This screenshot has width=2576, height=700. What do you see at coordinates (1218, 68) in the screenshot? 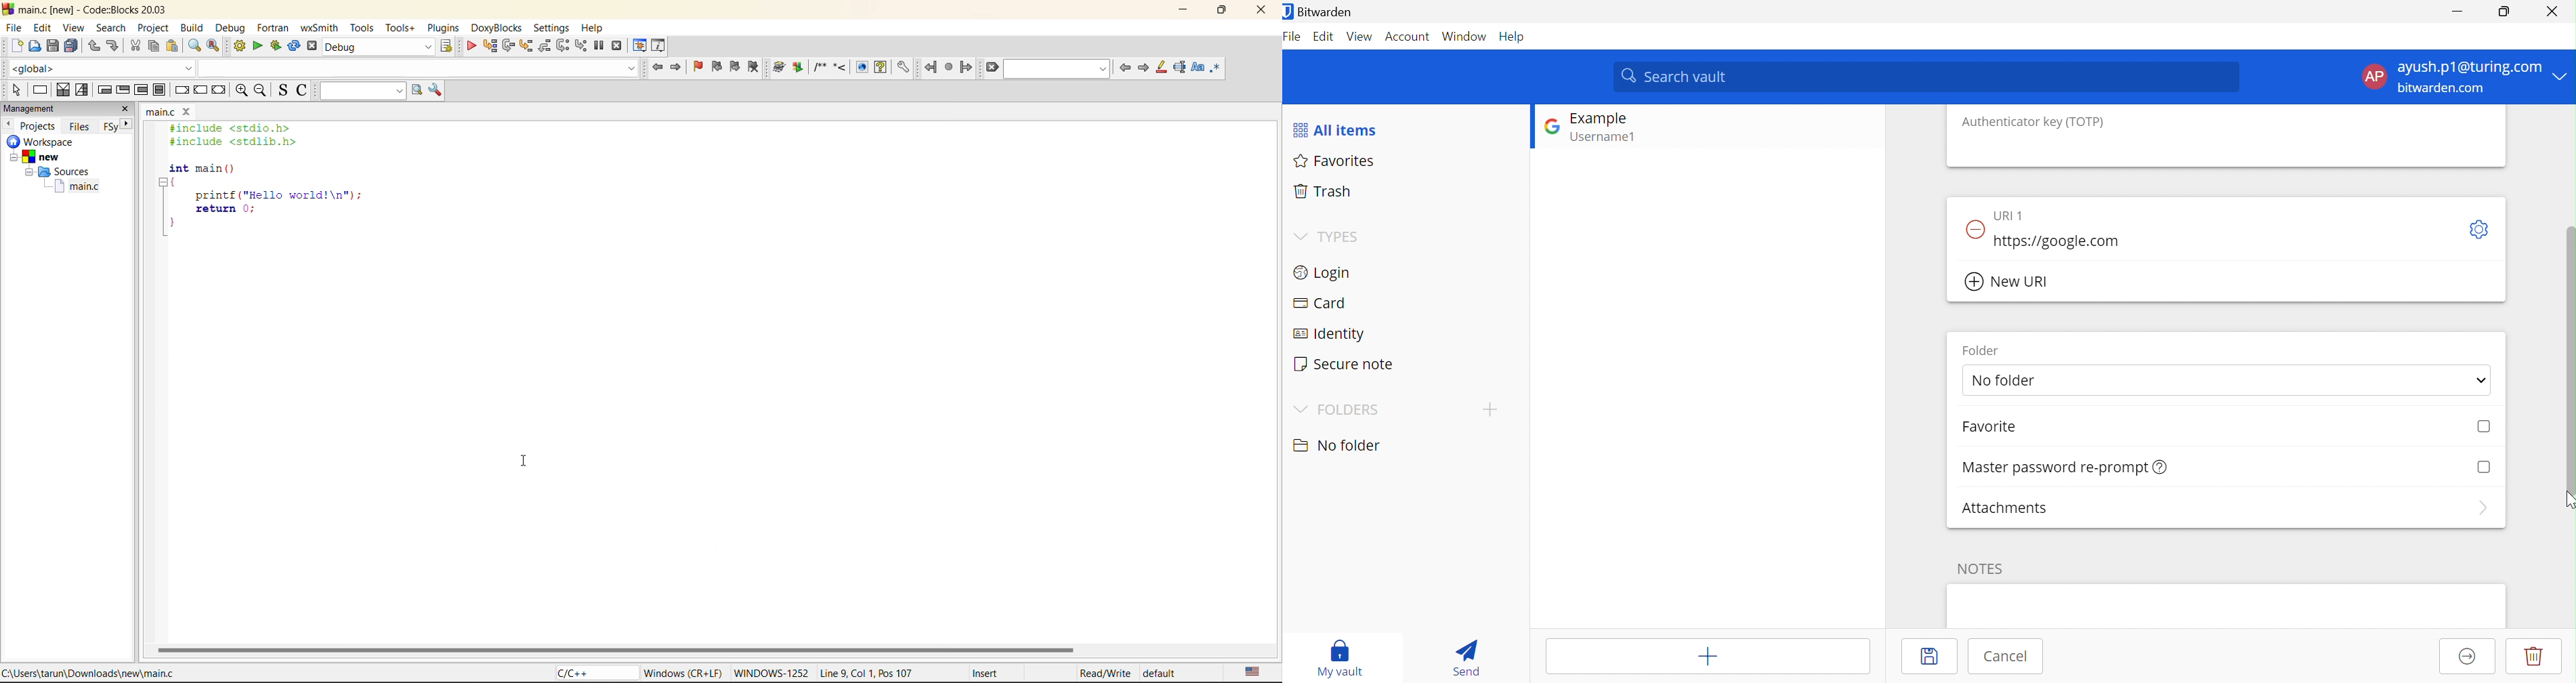
I see `use regex` at bounding box center [1218, 68].